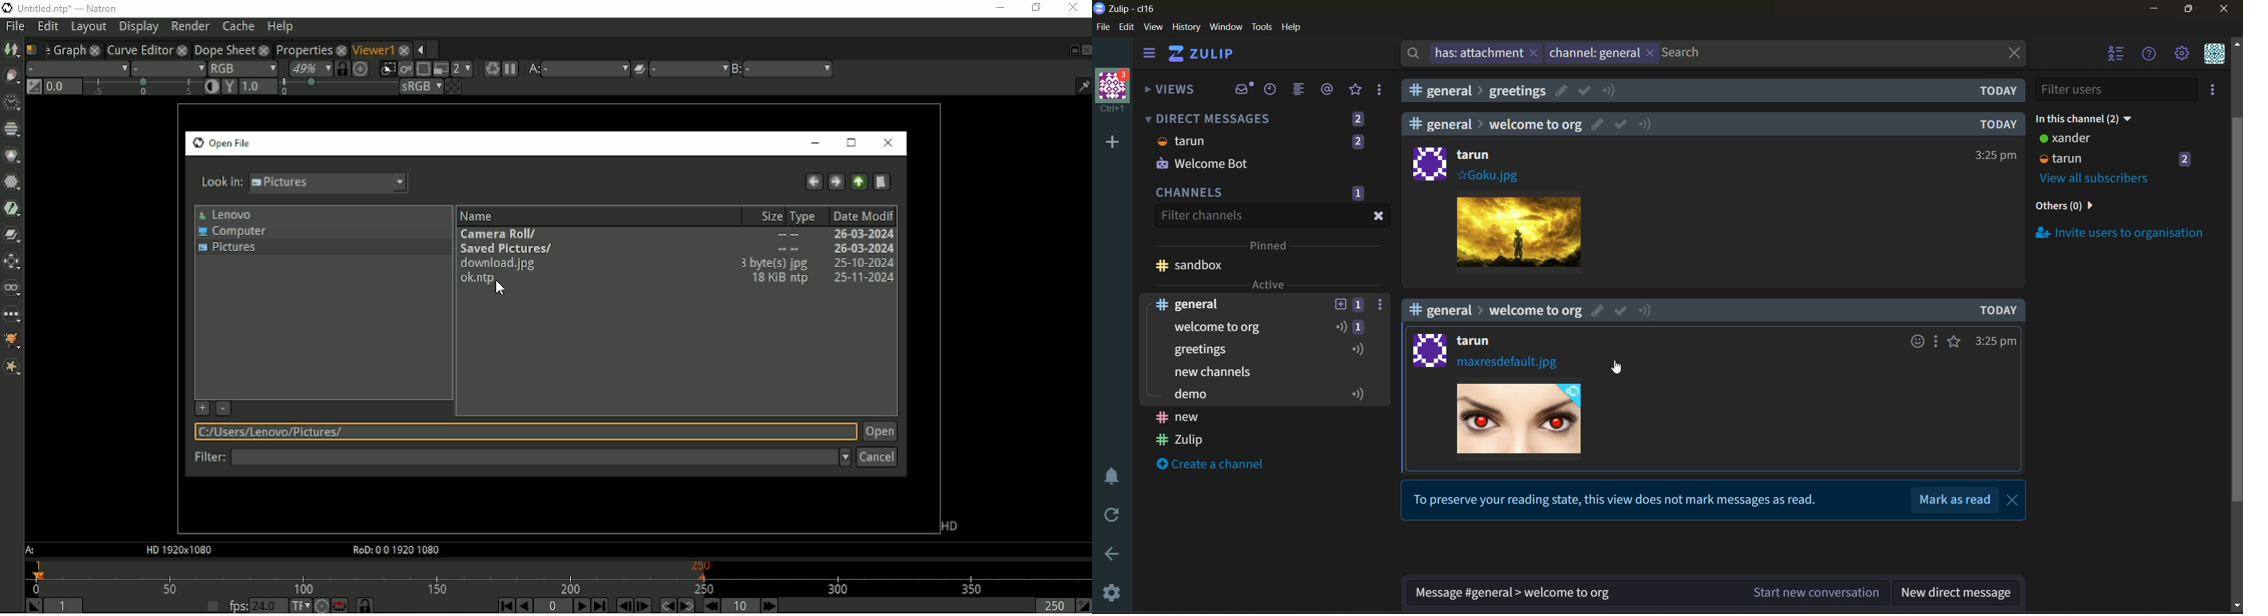  What do you see at coordinates (1648, 311) in the screenshot?
I see `notify` at bounding box center [1648, 311].